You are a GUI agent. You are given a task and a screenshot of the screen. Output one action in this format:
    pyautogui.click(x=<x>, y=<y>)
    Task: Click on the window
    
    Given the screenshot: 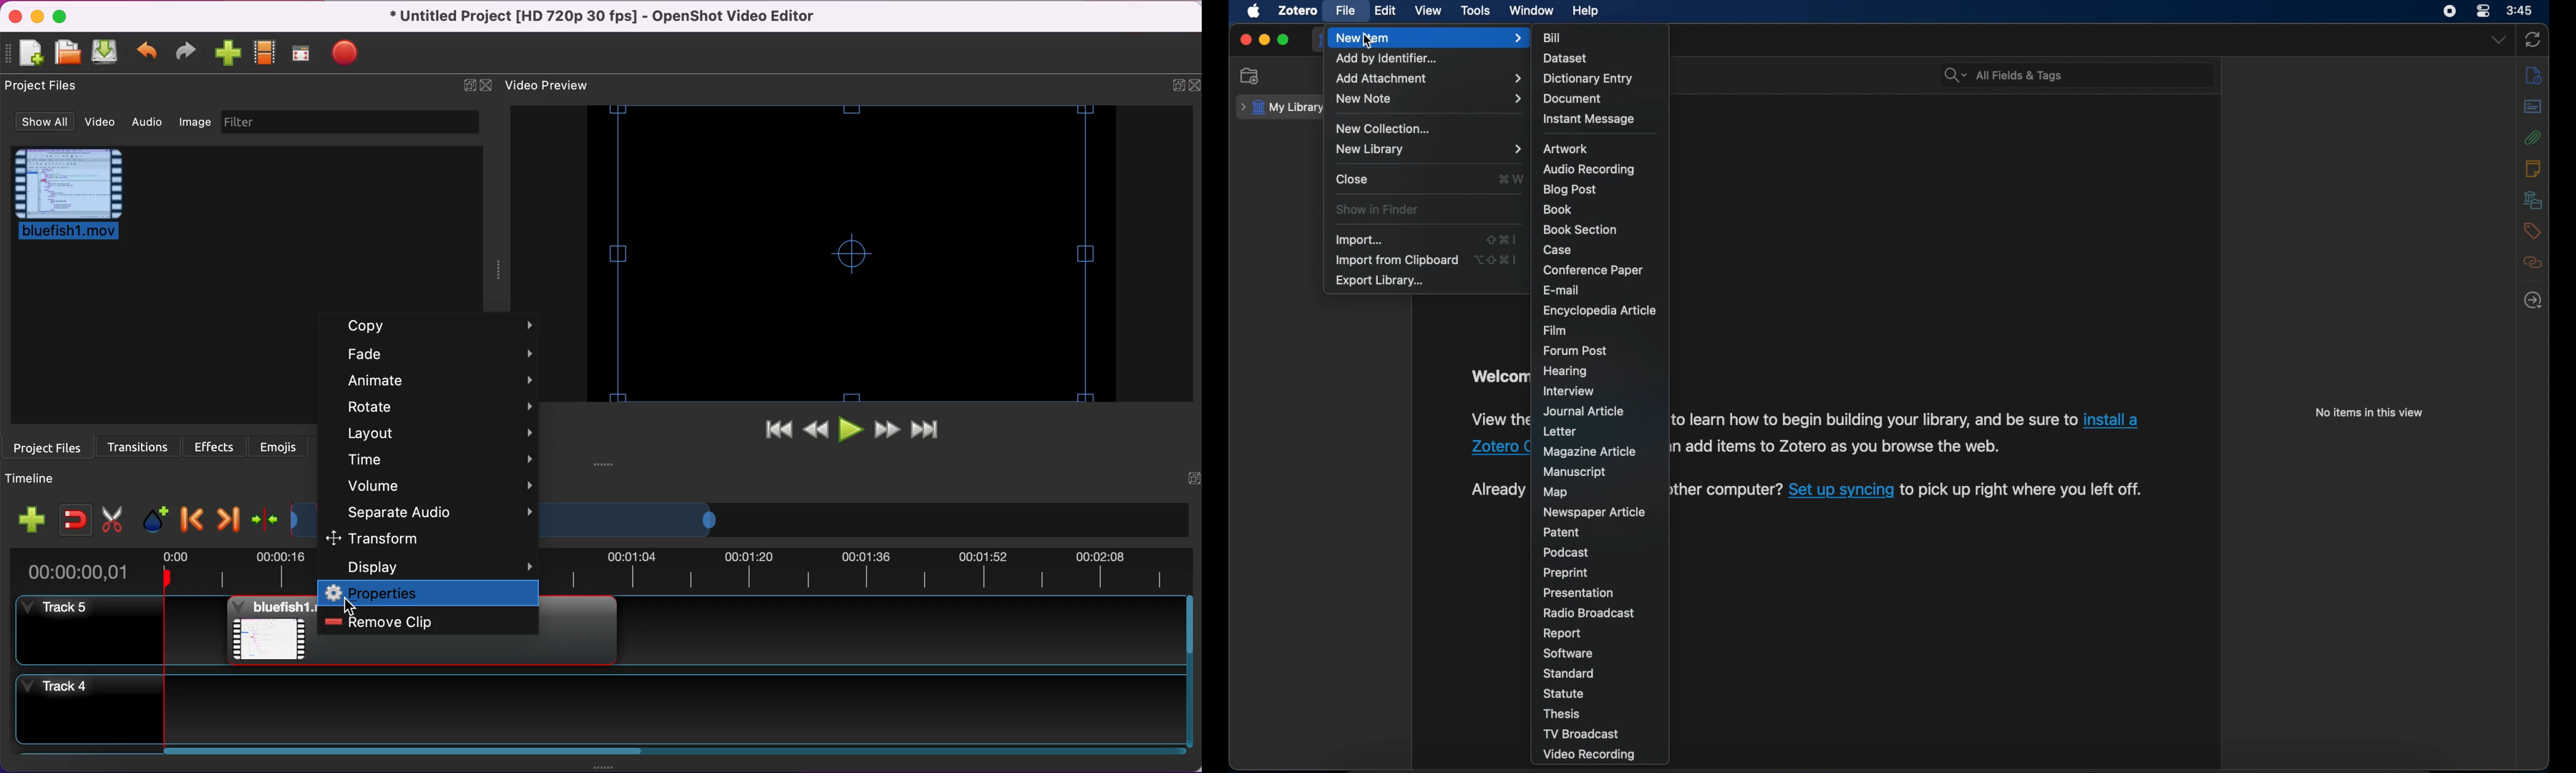 What is the action you would take?
    pyautogui.click(x=1531, y=11)
    